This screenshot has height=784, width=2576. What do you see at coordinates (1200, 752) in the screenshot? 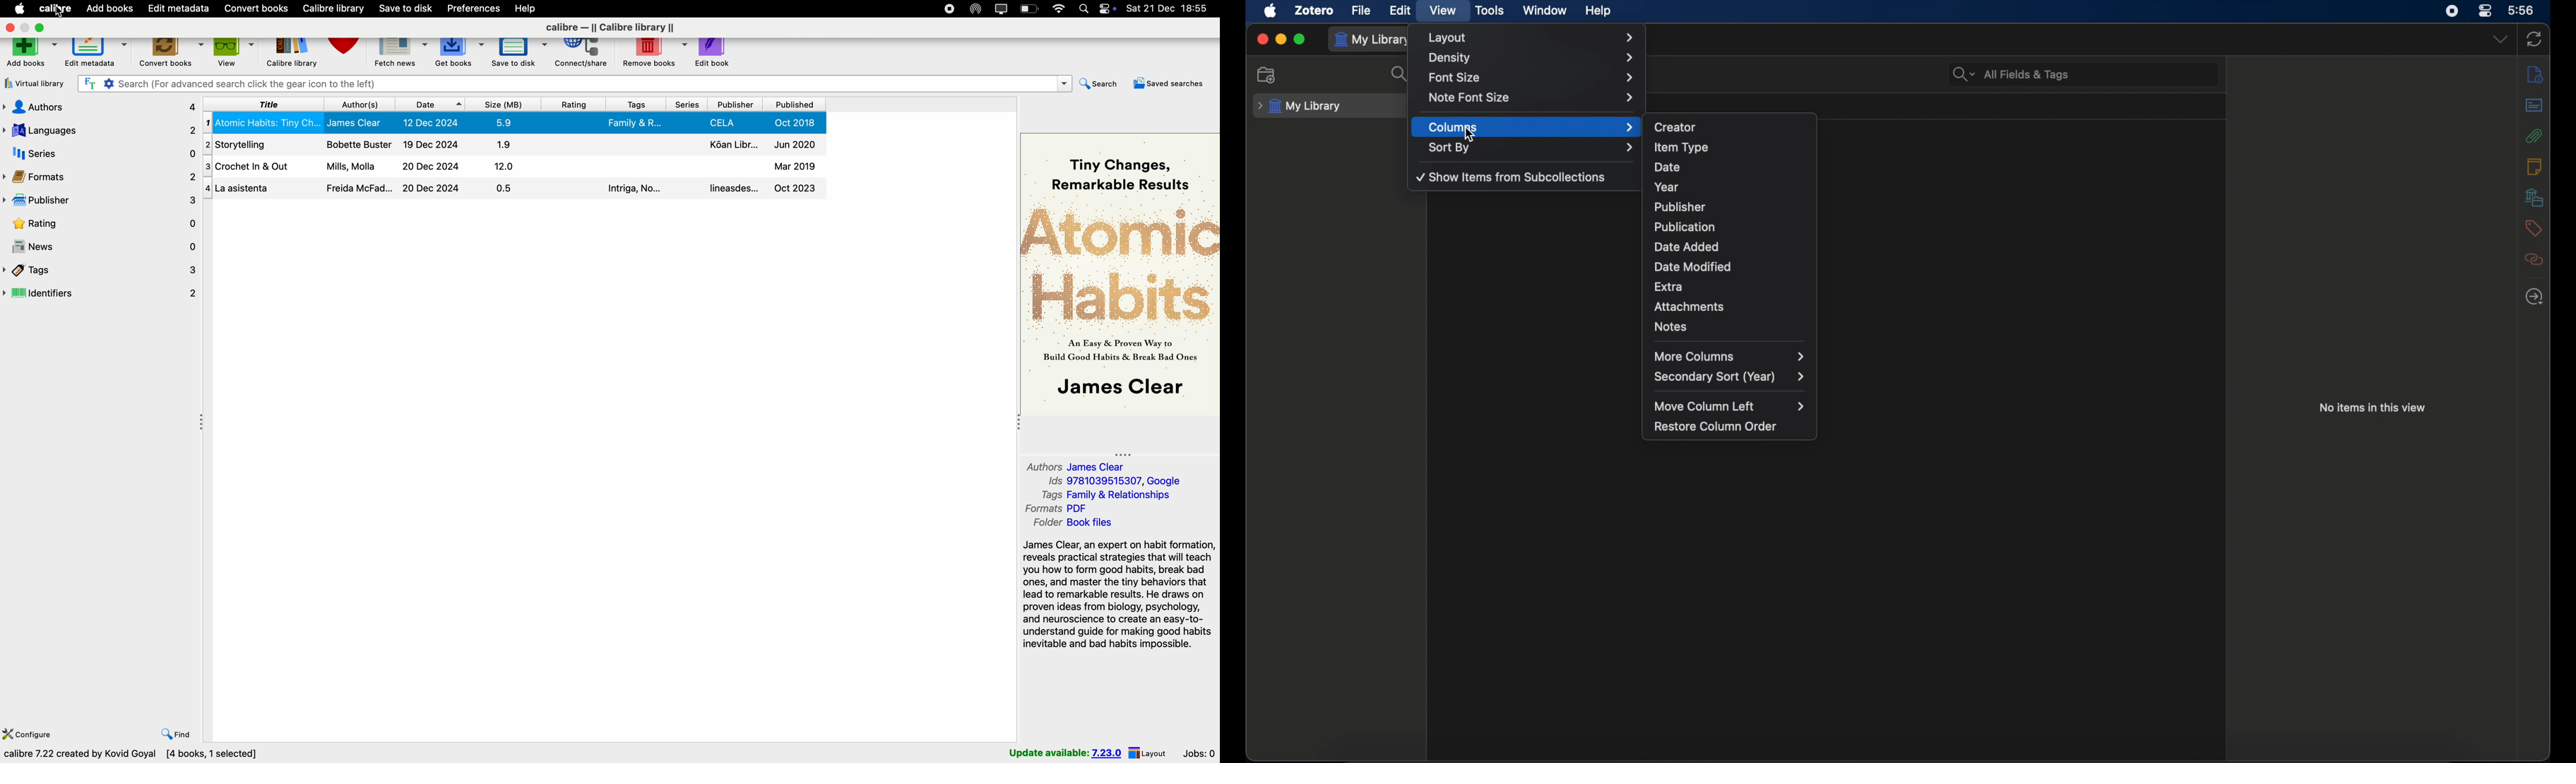
I see `Jobs: 0` at bounding box center [1200, 752].